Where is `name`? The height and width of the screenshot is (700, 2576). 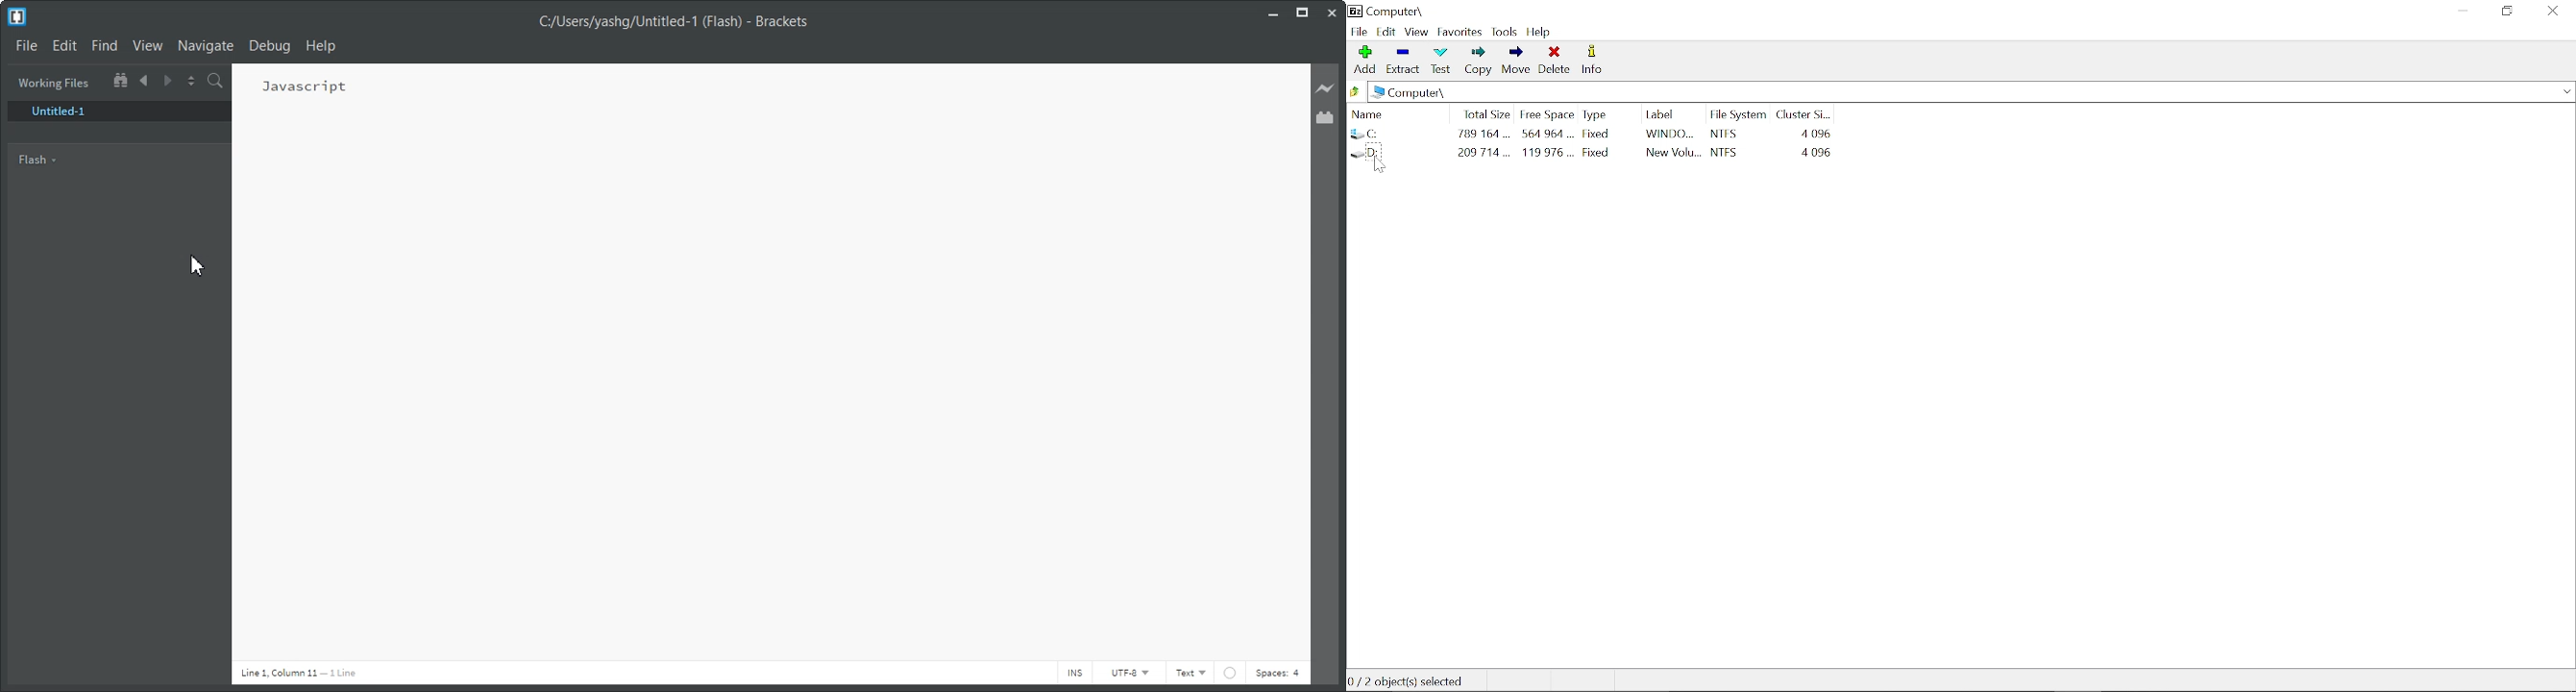
name is located at coordinates (1394, 112).